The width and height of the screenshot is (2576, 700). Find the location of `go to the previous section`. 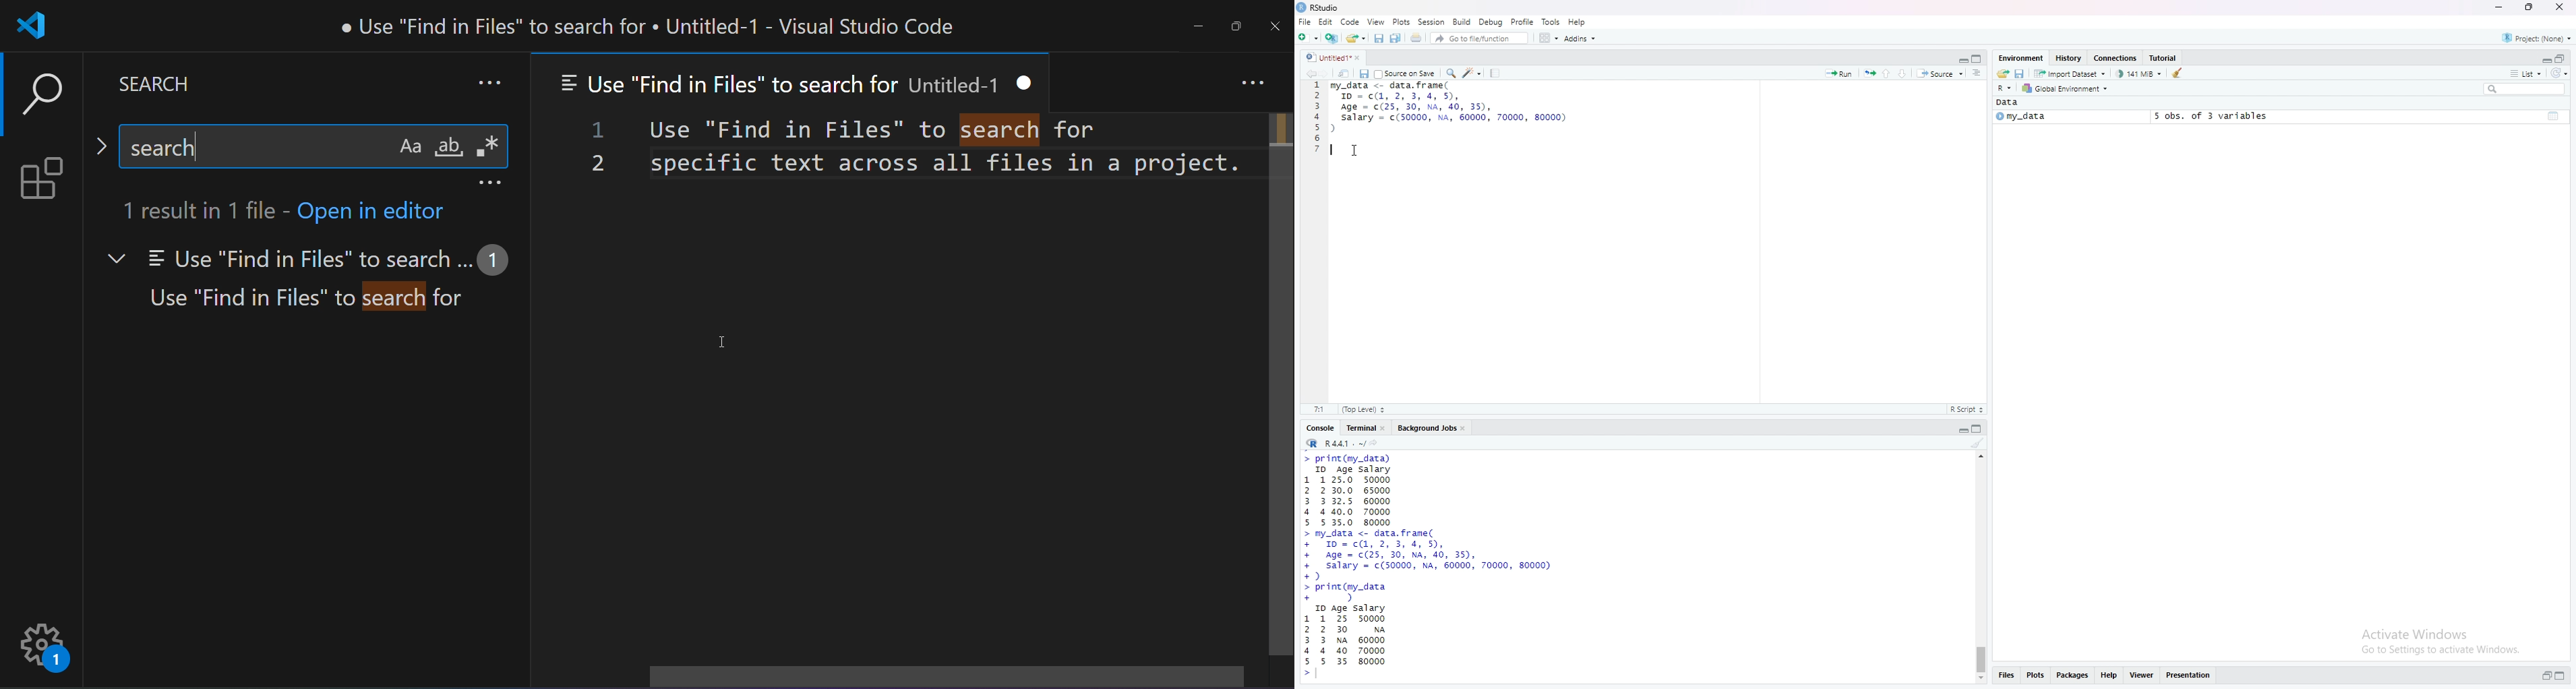

go to the previous section is located at coordinates (1889, 73).